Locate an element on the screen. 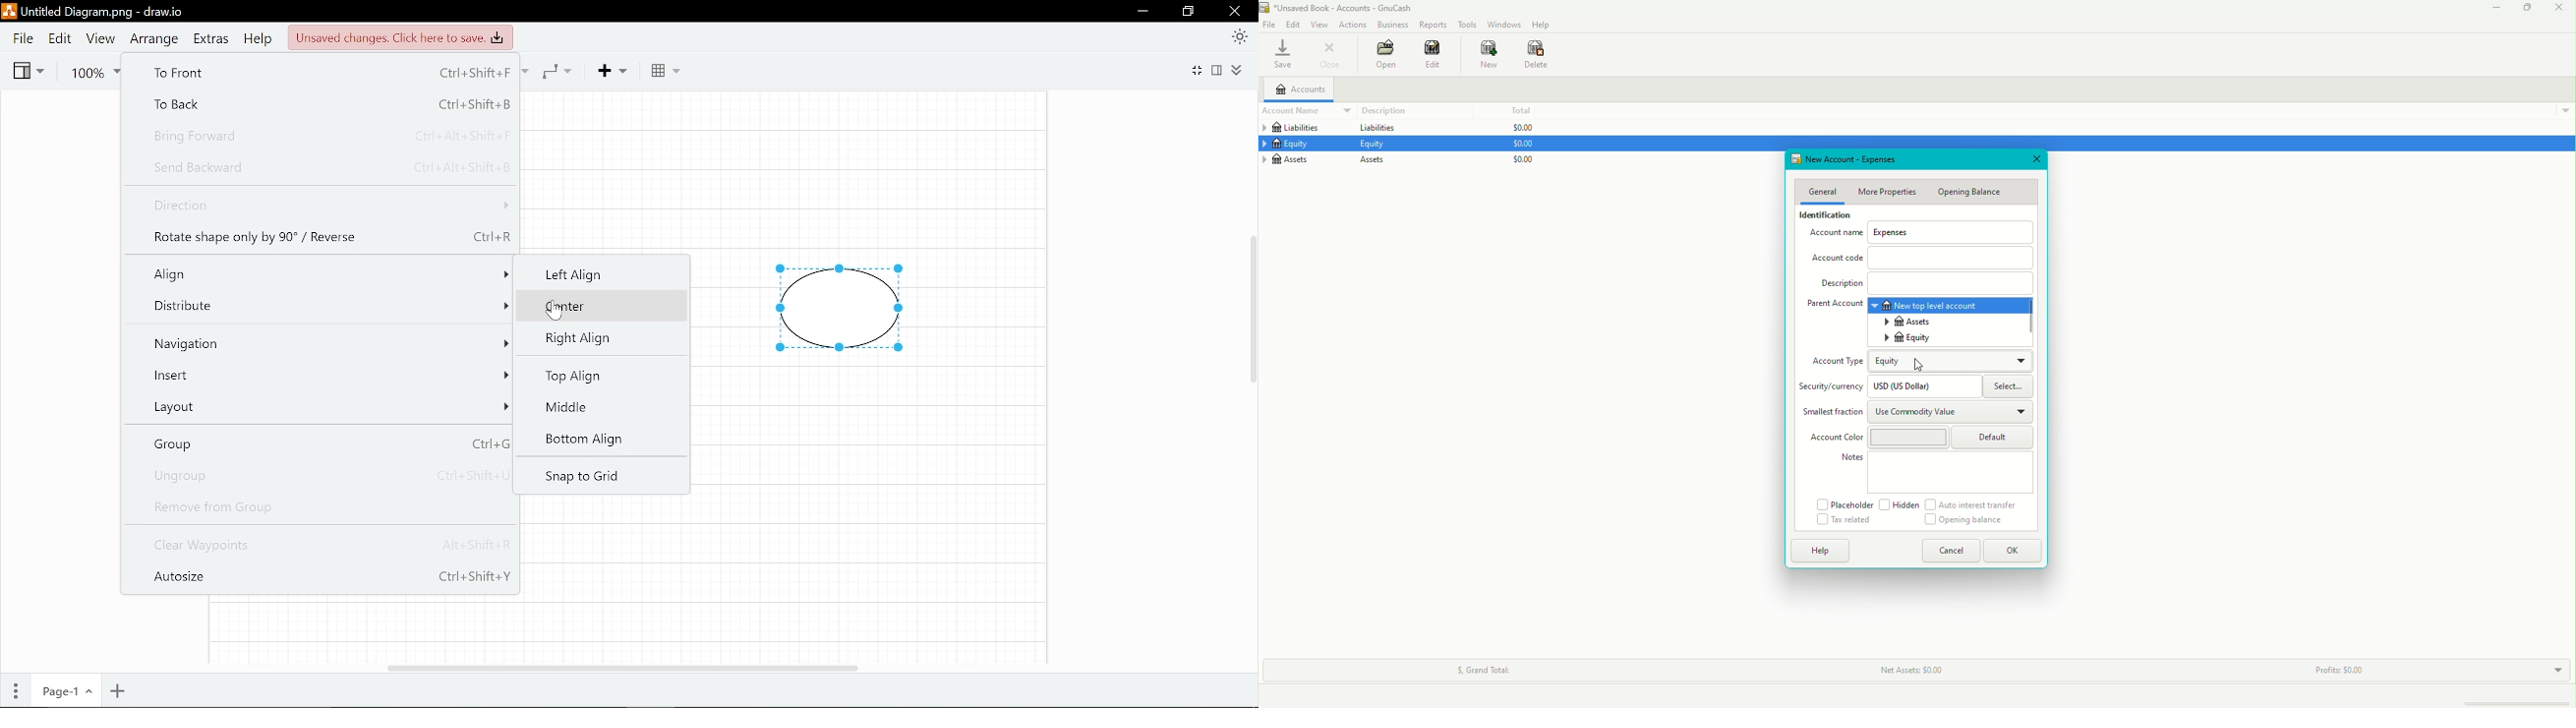  New Account is located at coordinates (1877, 159).